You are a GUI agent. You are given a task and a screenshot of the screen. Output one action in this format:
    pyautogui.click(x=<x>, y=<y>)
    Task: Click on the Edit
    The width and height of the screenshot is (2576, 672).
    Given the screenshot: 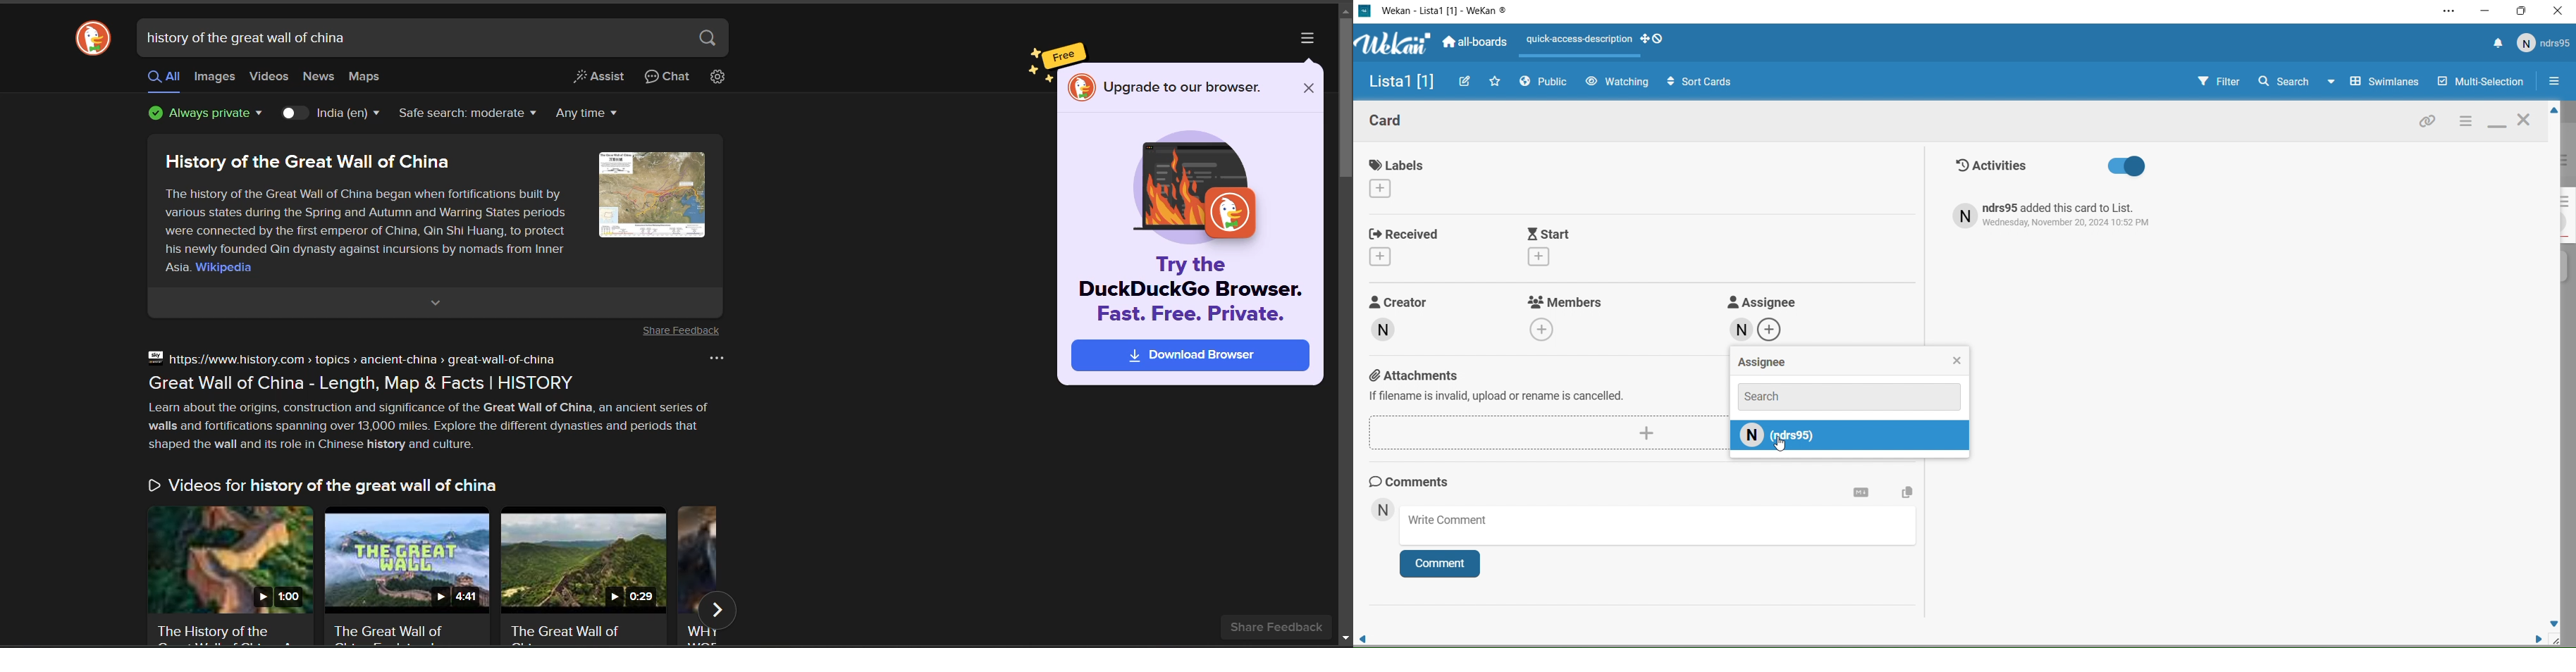 What is the action you would take?
    pyautogui.click(x=1466, y=81)
    